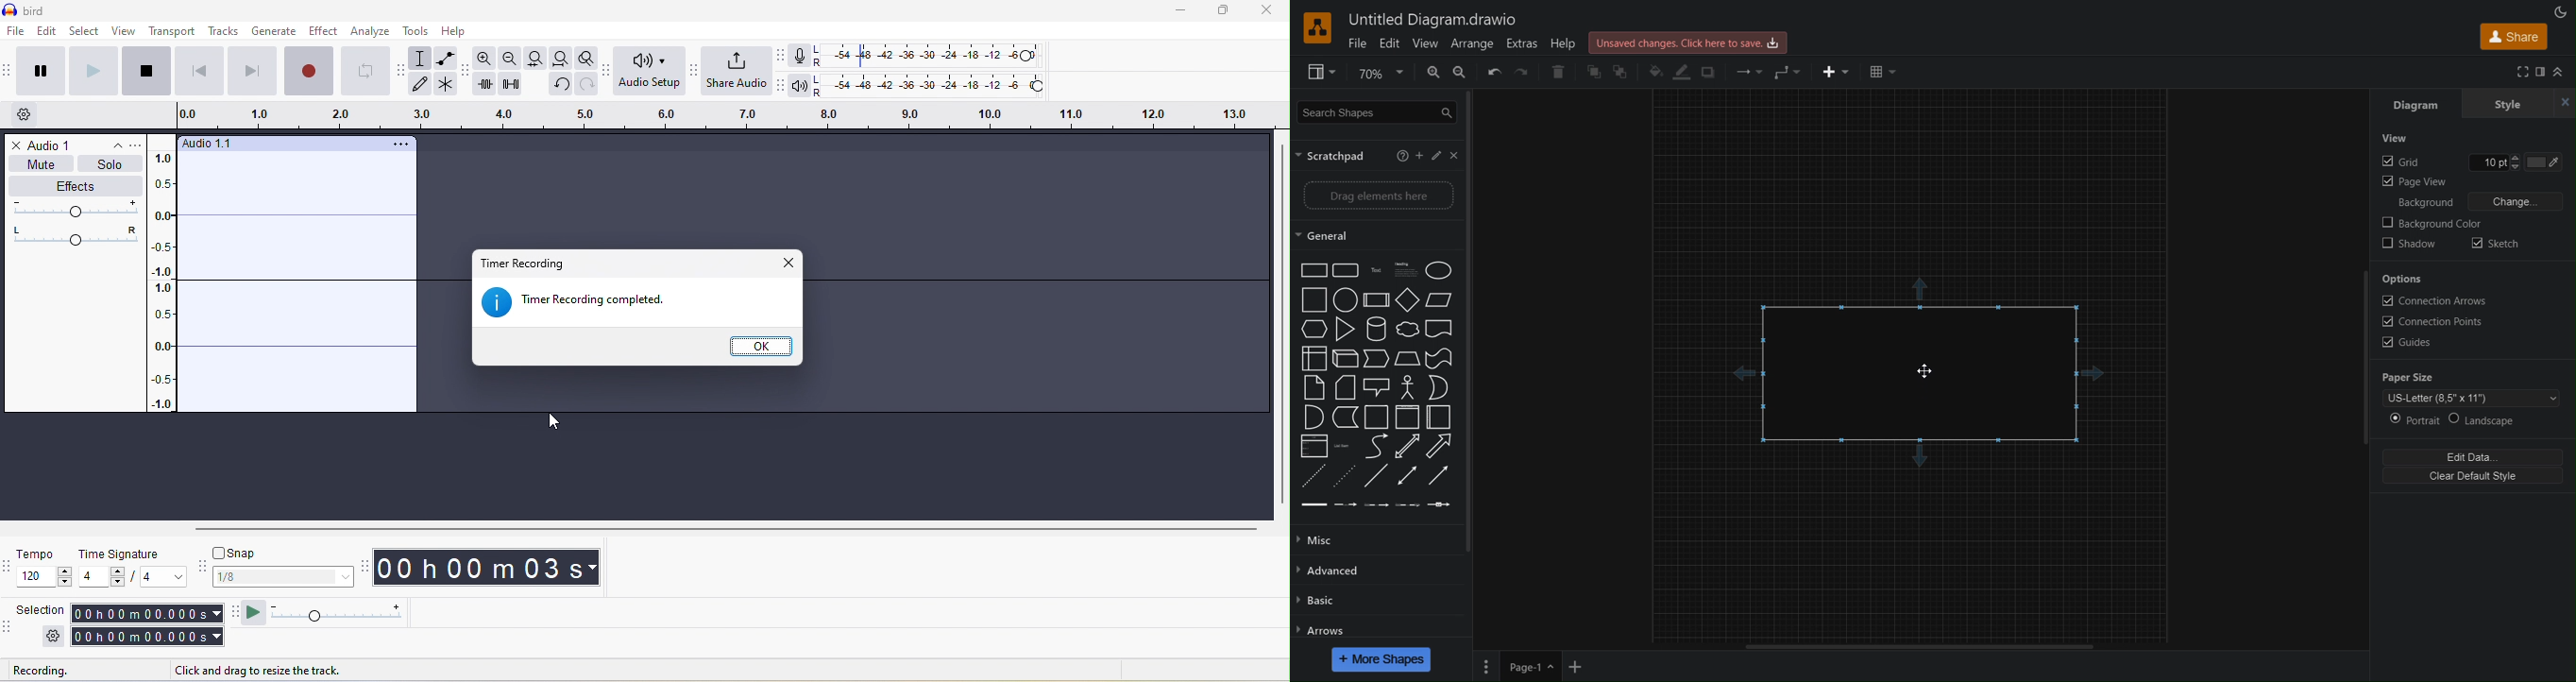 The width and height of the screenshot is (2576, 700). Describe the element at coordinates (321, 32) in the screenshot. I see `effect` at that location.